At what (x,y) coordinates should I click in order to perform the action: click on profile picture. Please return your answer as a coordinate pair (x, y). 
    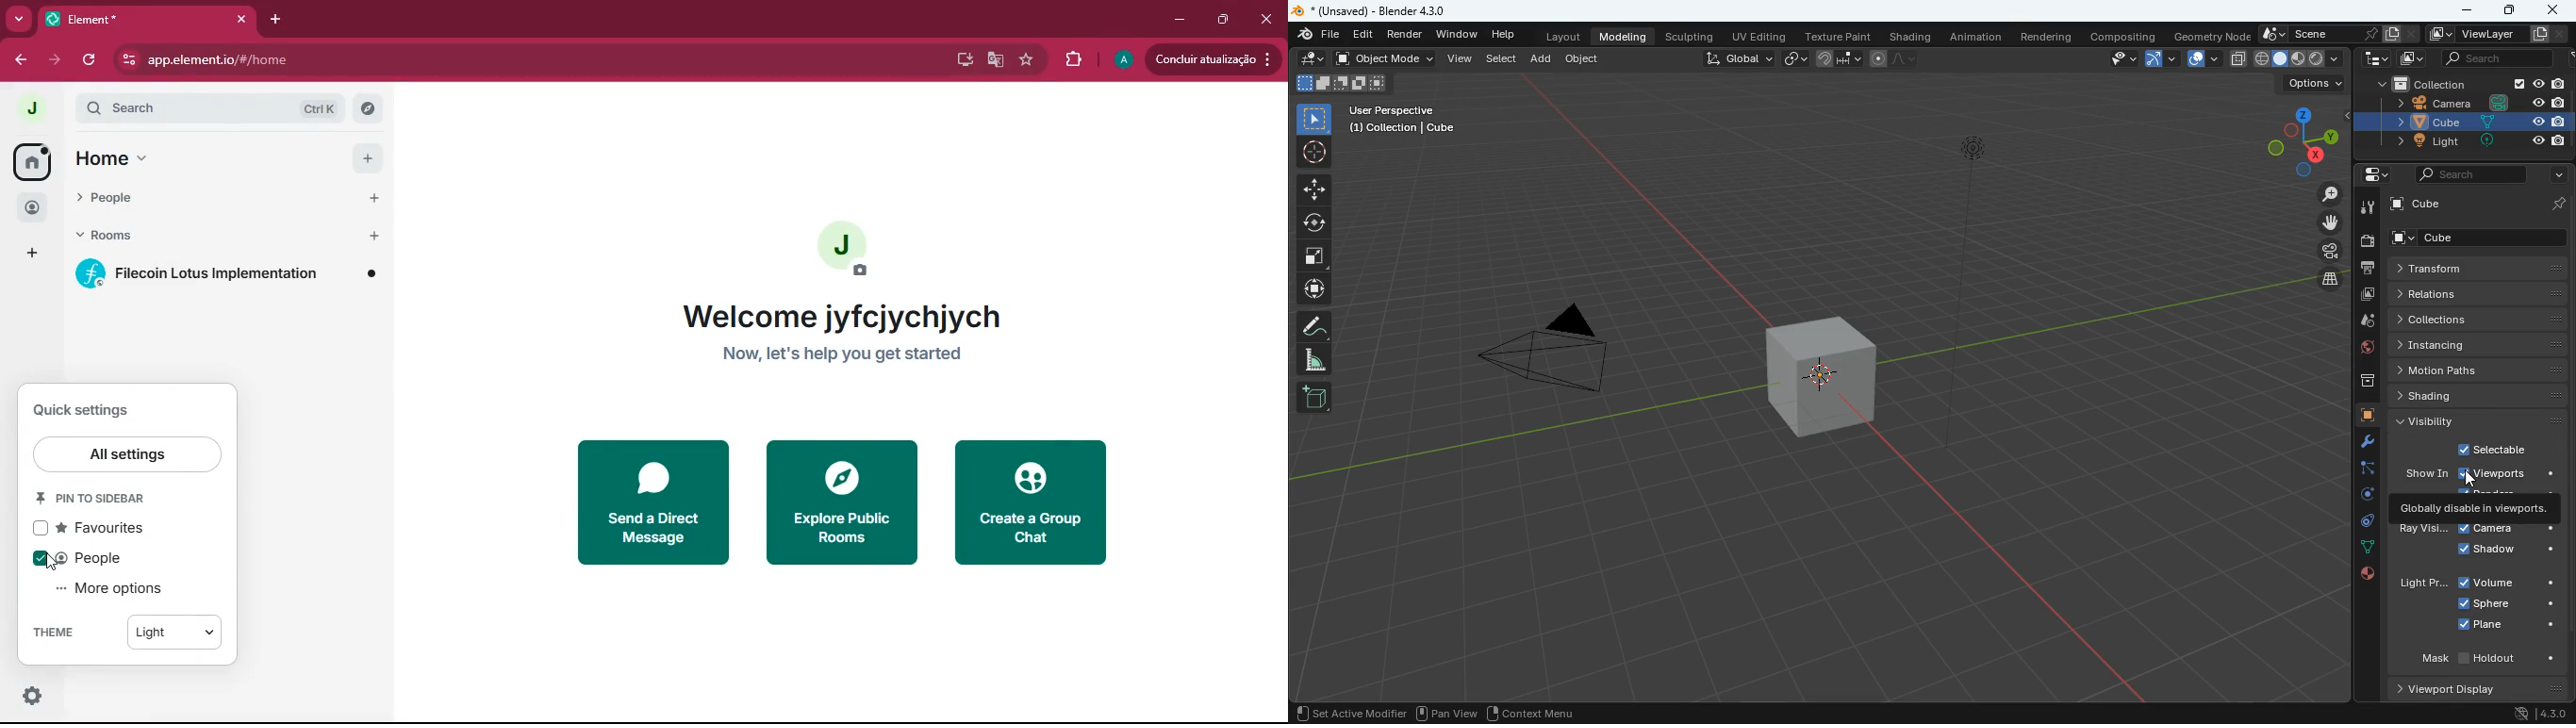
    Looking at the image, I should click on (840, 249).